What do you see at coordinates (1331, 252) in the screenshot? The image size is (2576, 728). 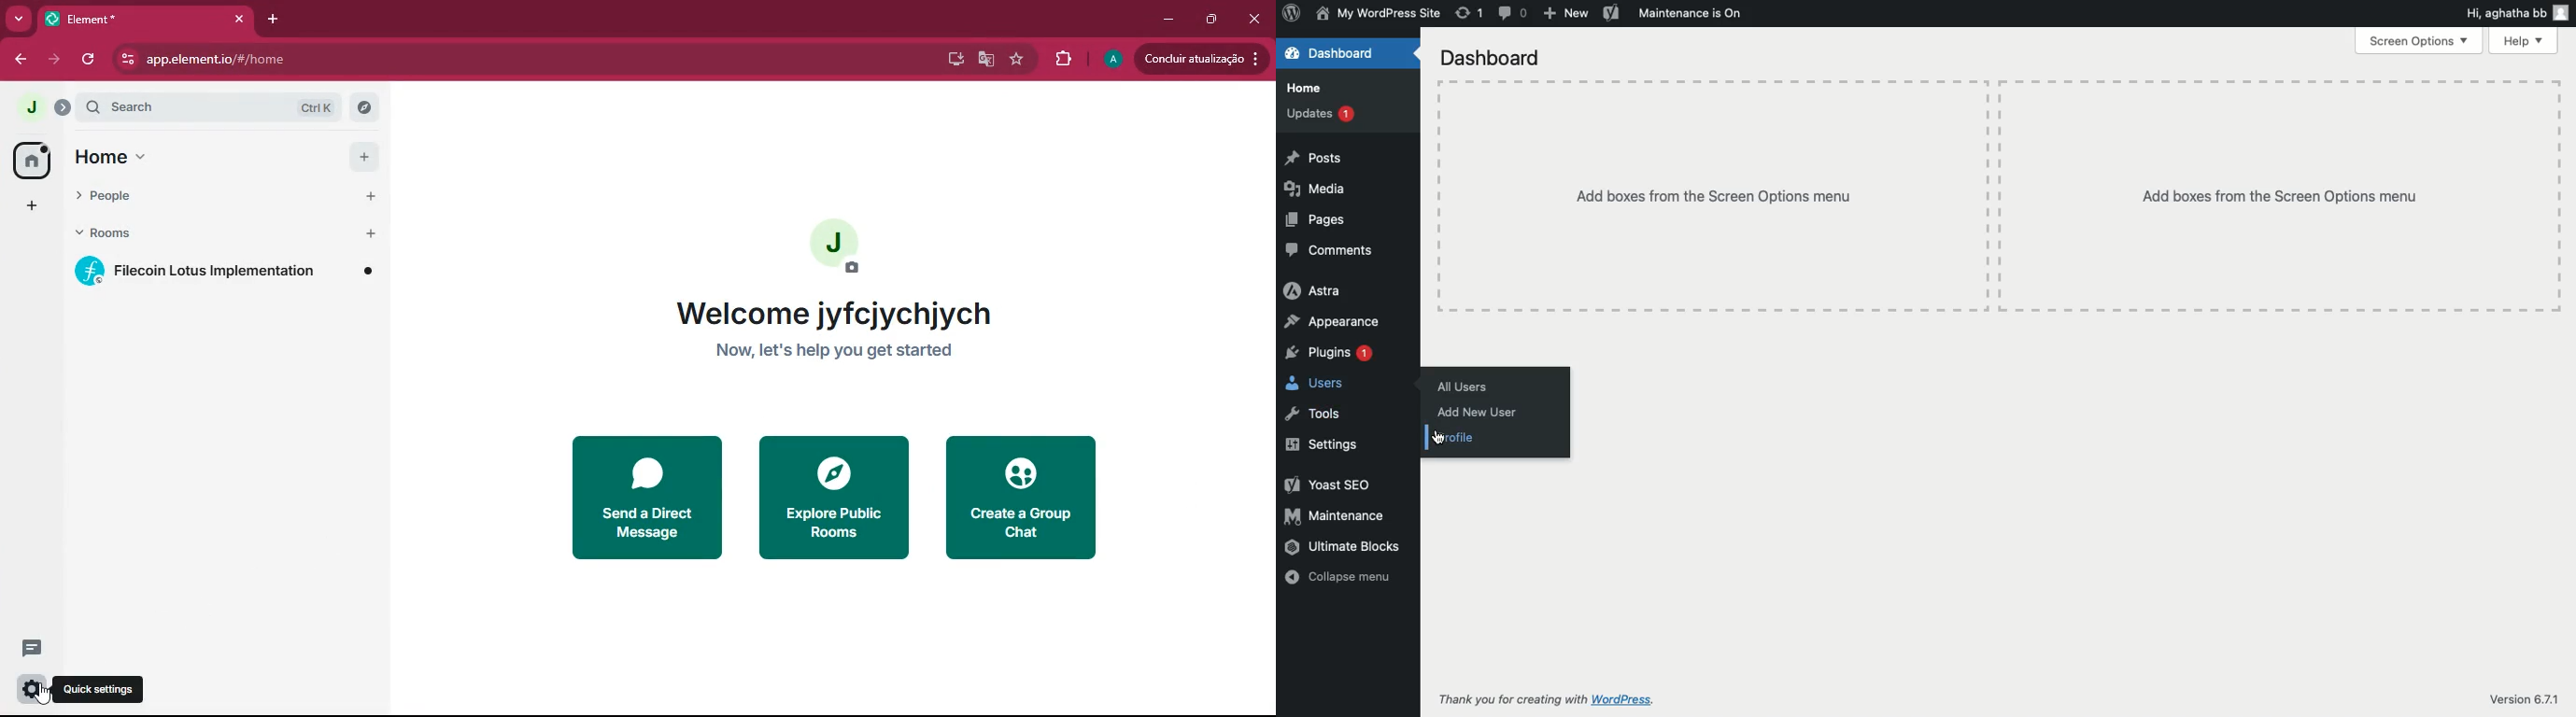 I see `Comments` at bounding box center [1331, 252].